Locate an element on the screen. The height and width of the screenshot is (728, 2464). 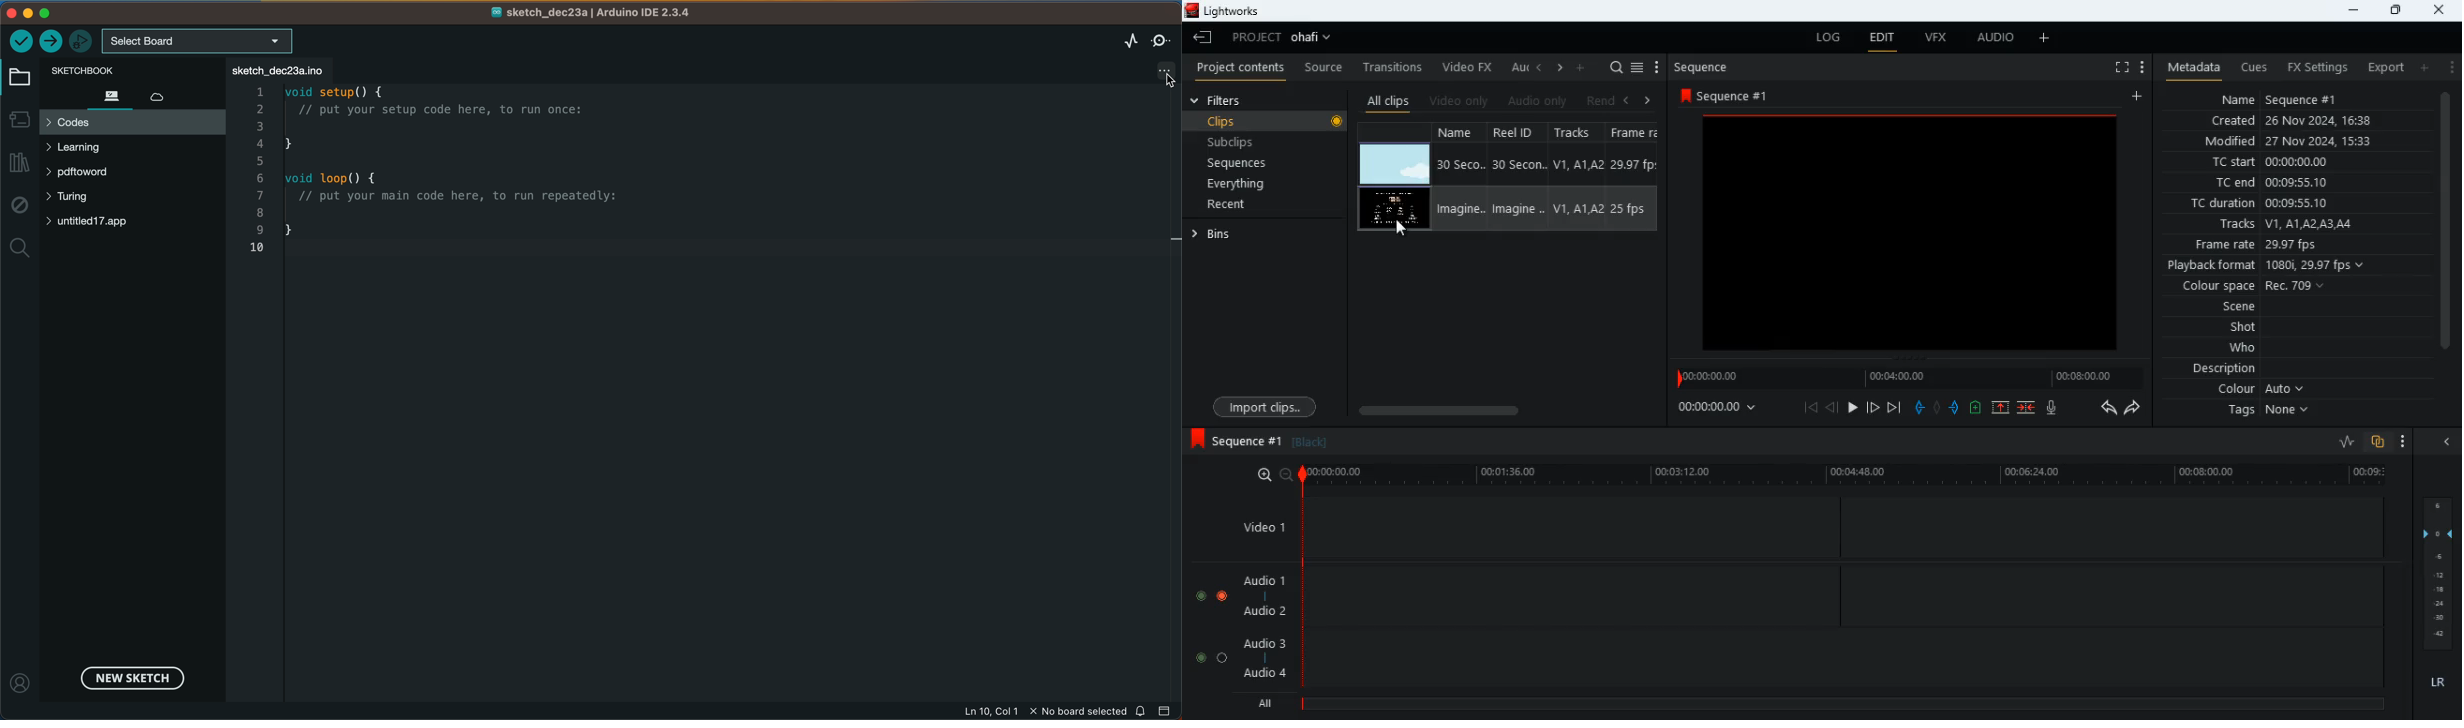
left is located at coordinates (1542, 69).